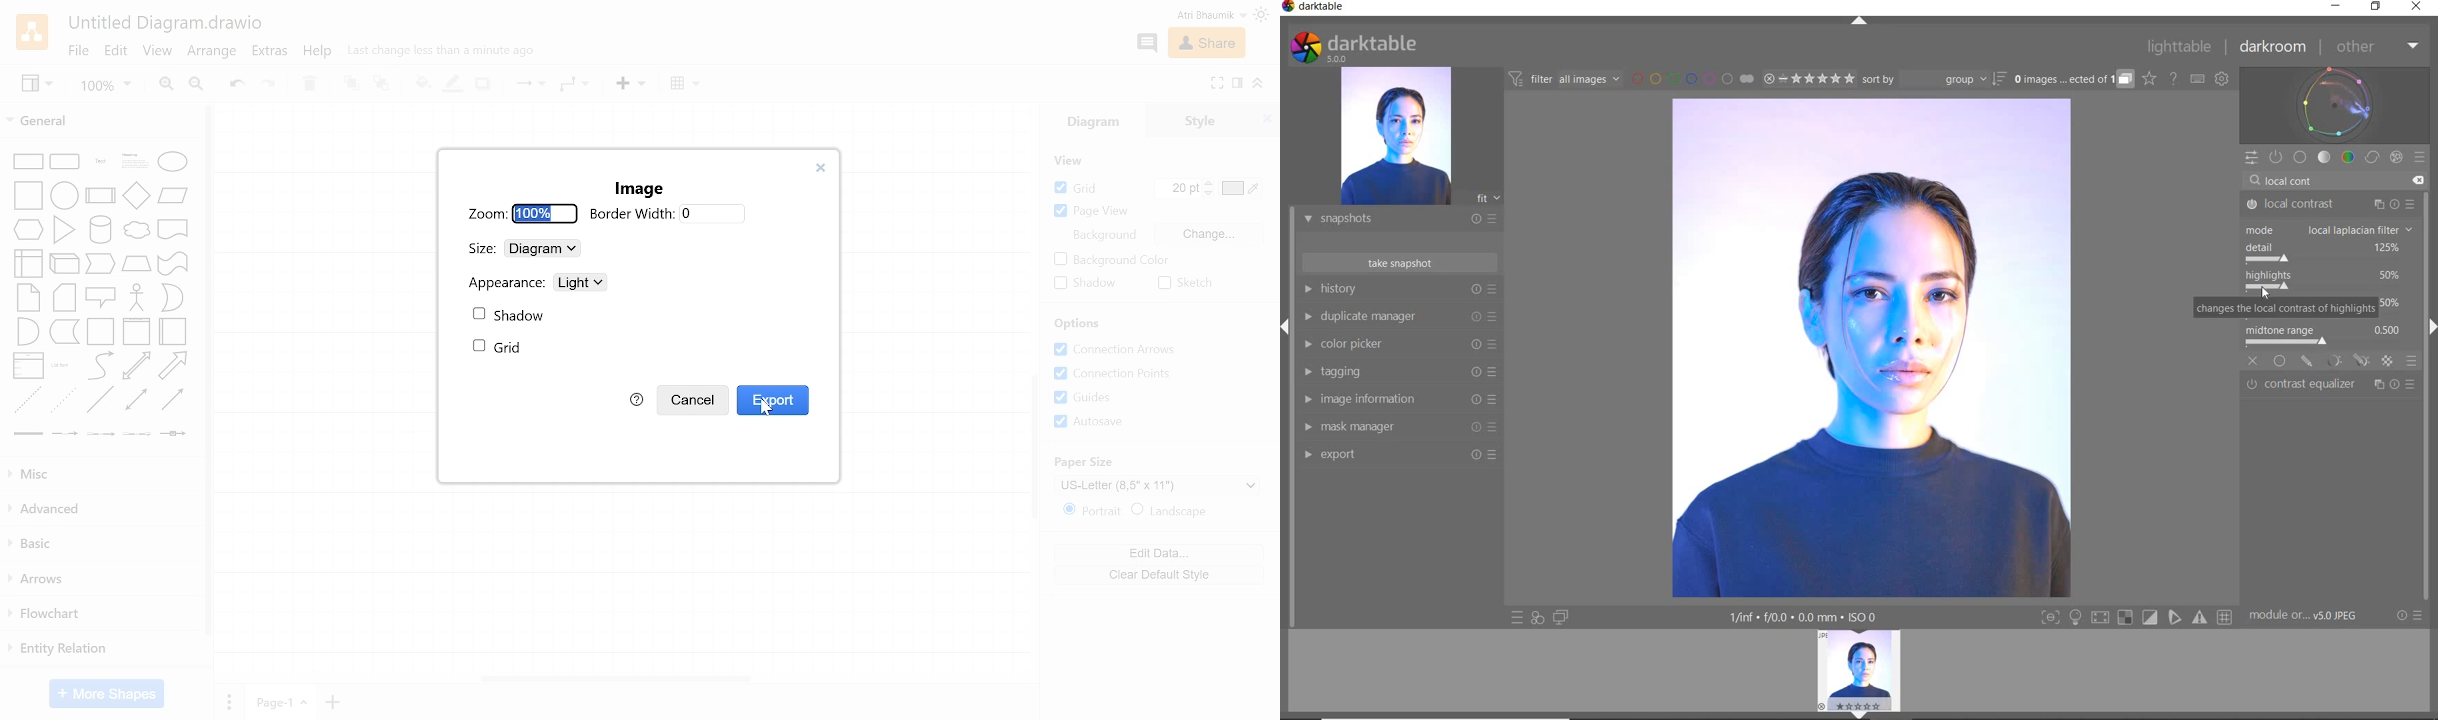  I want to click on Flowchart, so click(58, 616).